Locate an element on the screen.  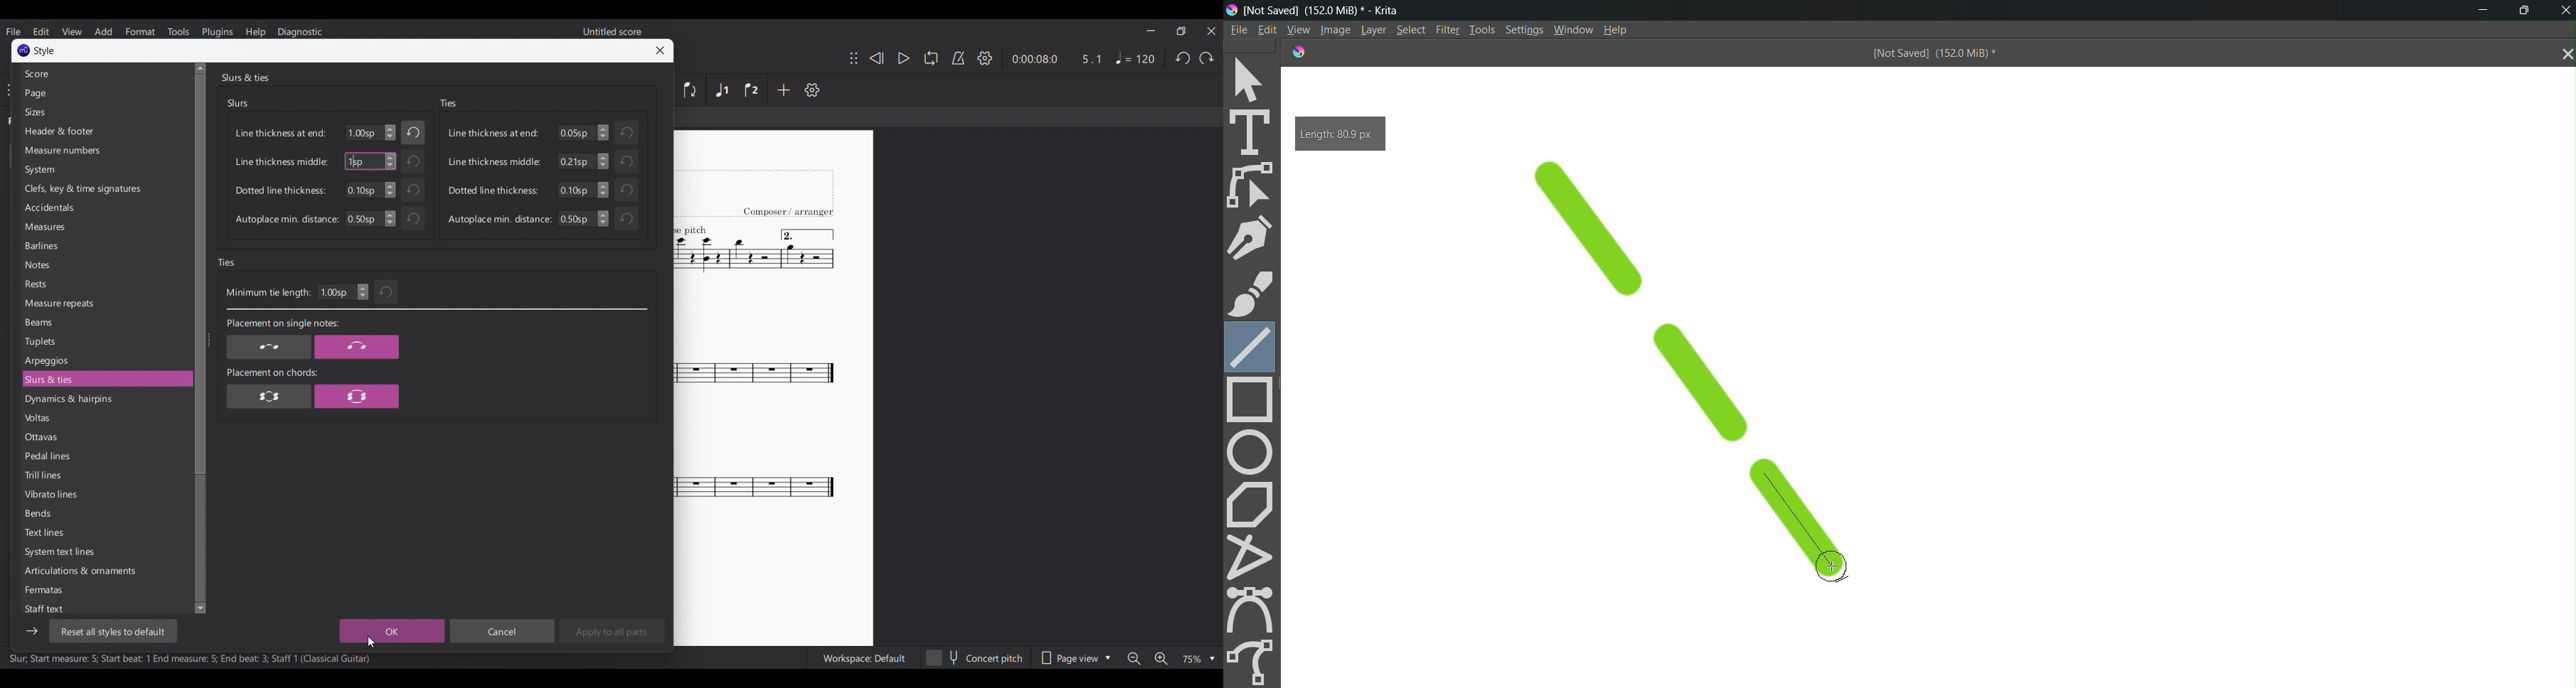
Autoplace min. distance is located at coordinates (287, 220).